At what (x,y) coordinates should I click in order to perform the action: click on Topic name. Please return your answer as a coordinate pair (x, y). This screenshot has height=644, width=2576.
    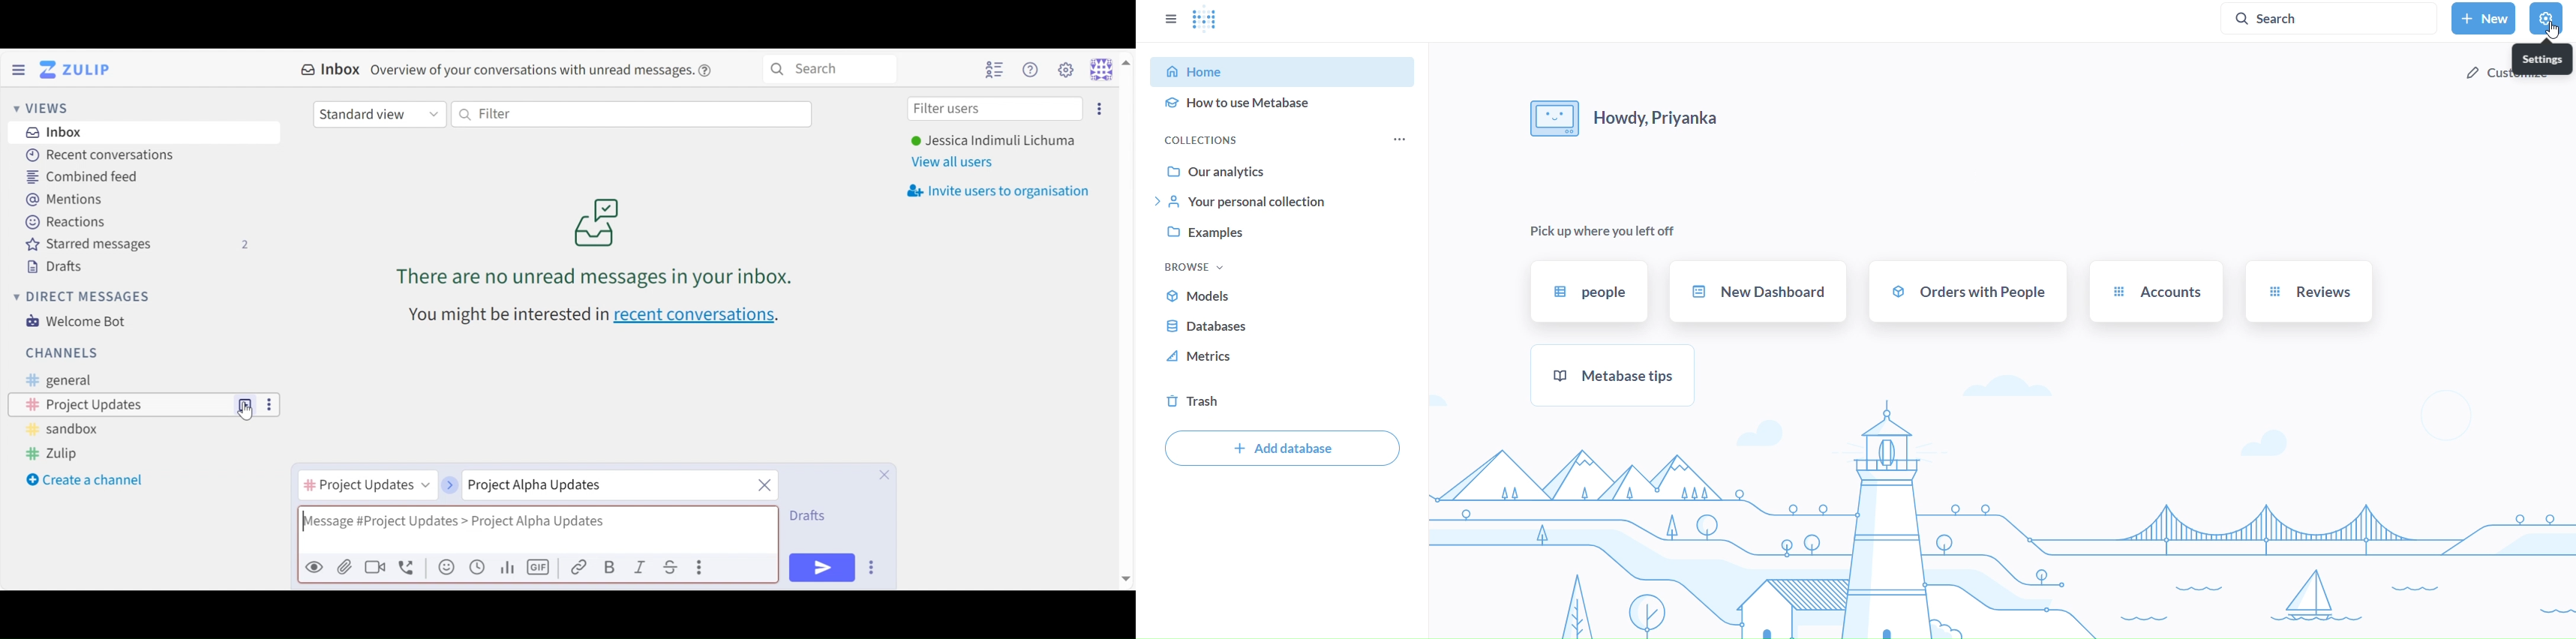
    Looking at the image, I should click on (598, 486).